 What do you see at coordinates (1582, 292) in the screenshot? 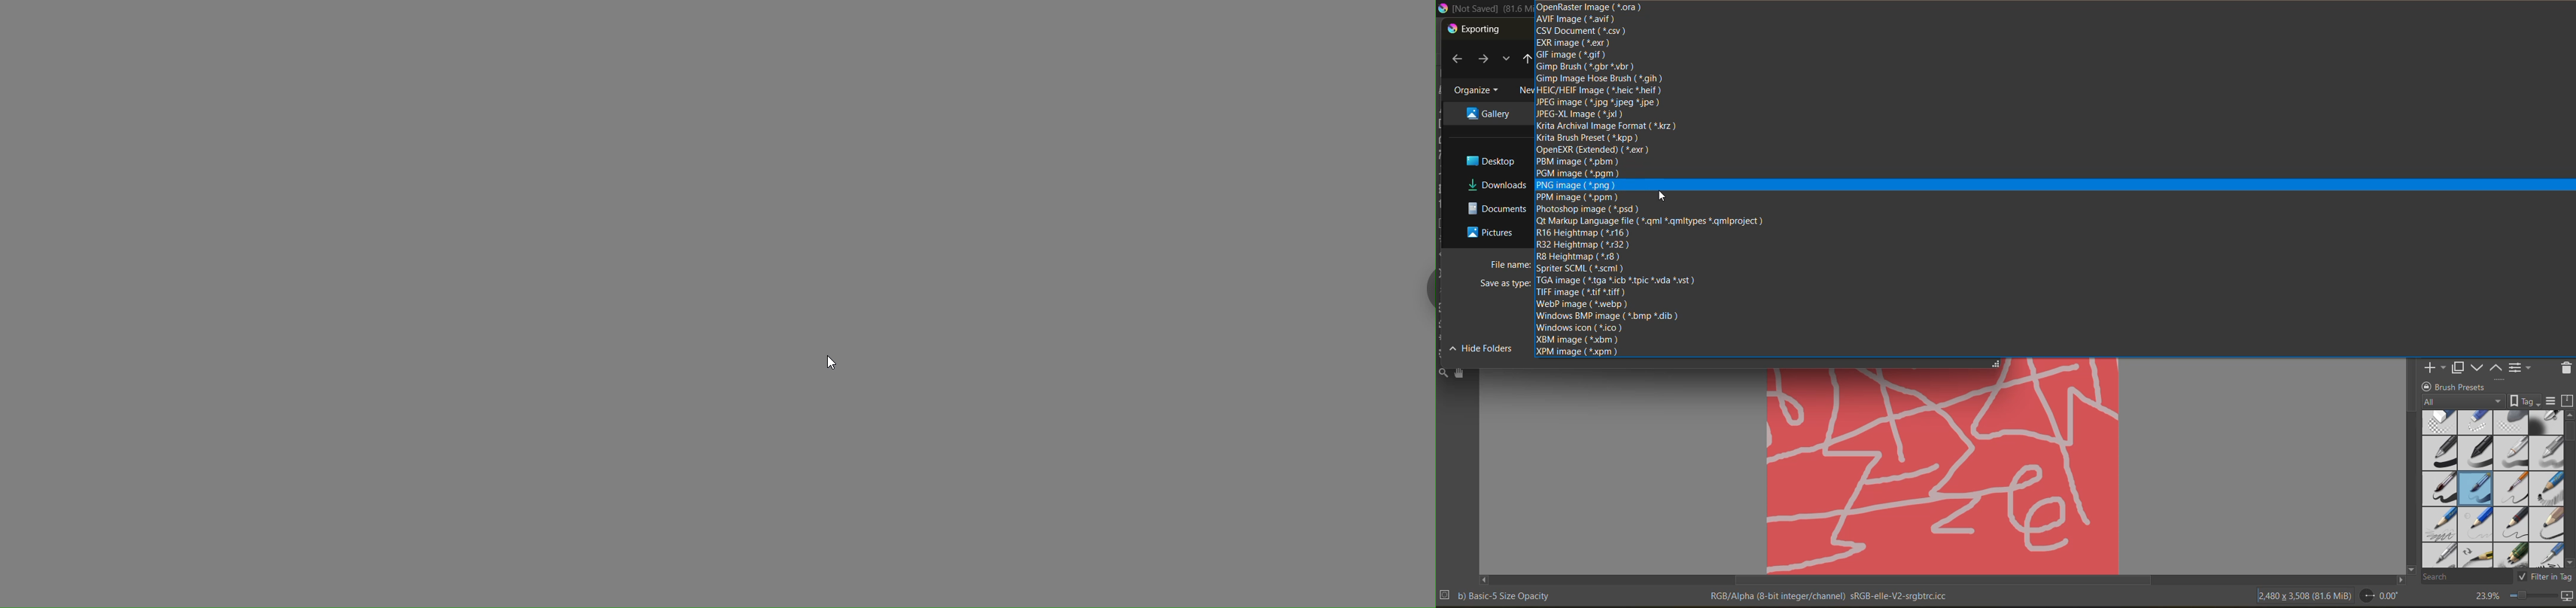
I see `tiff image` at bounding box center [1582, 292].